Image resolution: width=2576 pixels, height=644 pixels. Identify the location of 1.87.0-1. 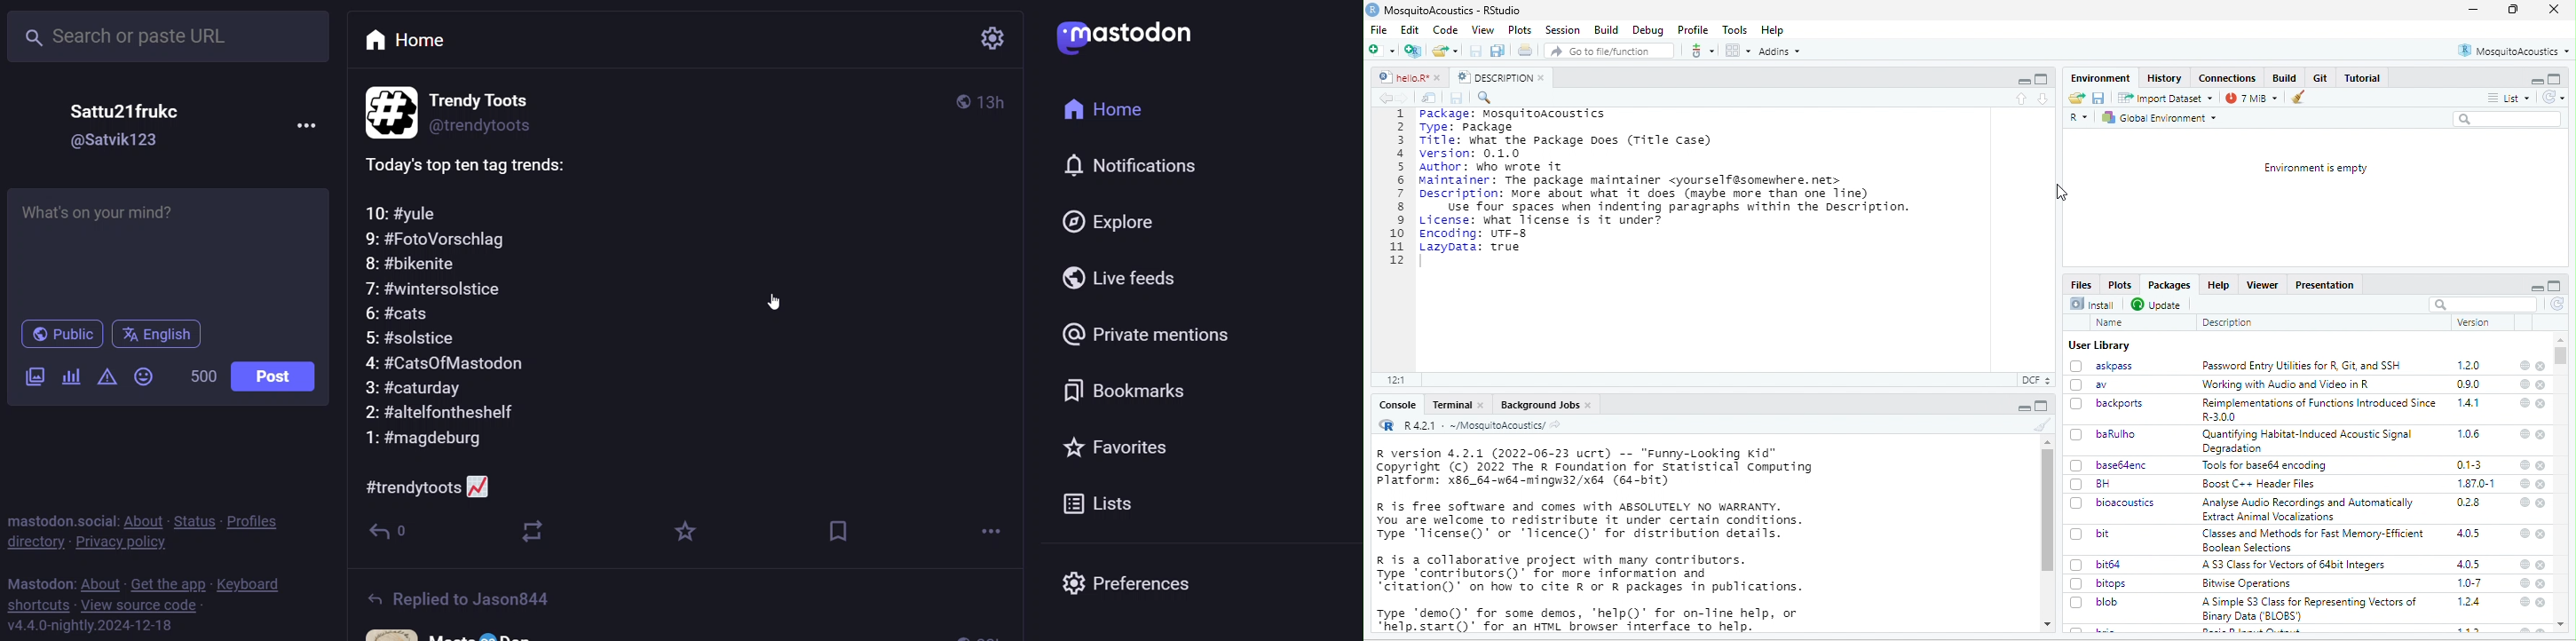
(2477, 483).